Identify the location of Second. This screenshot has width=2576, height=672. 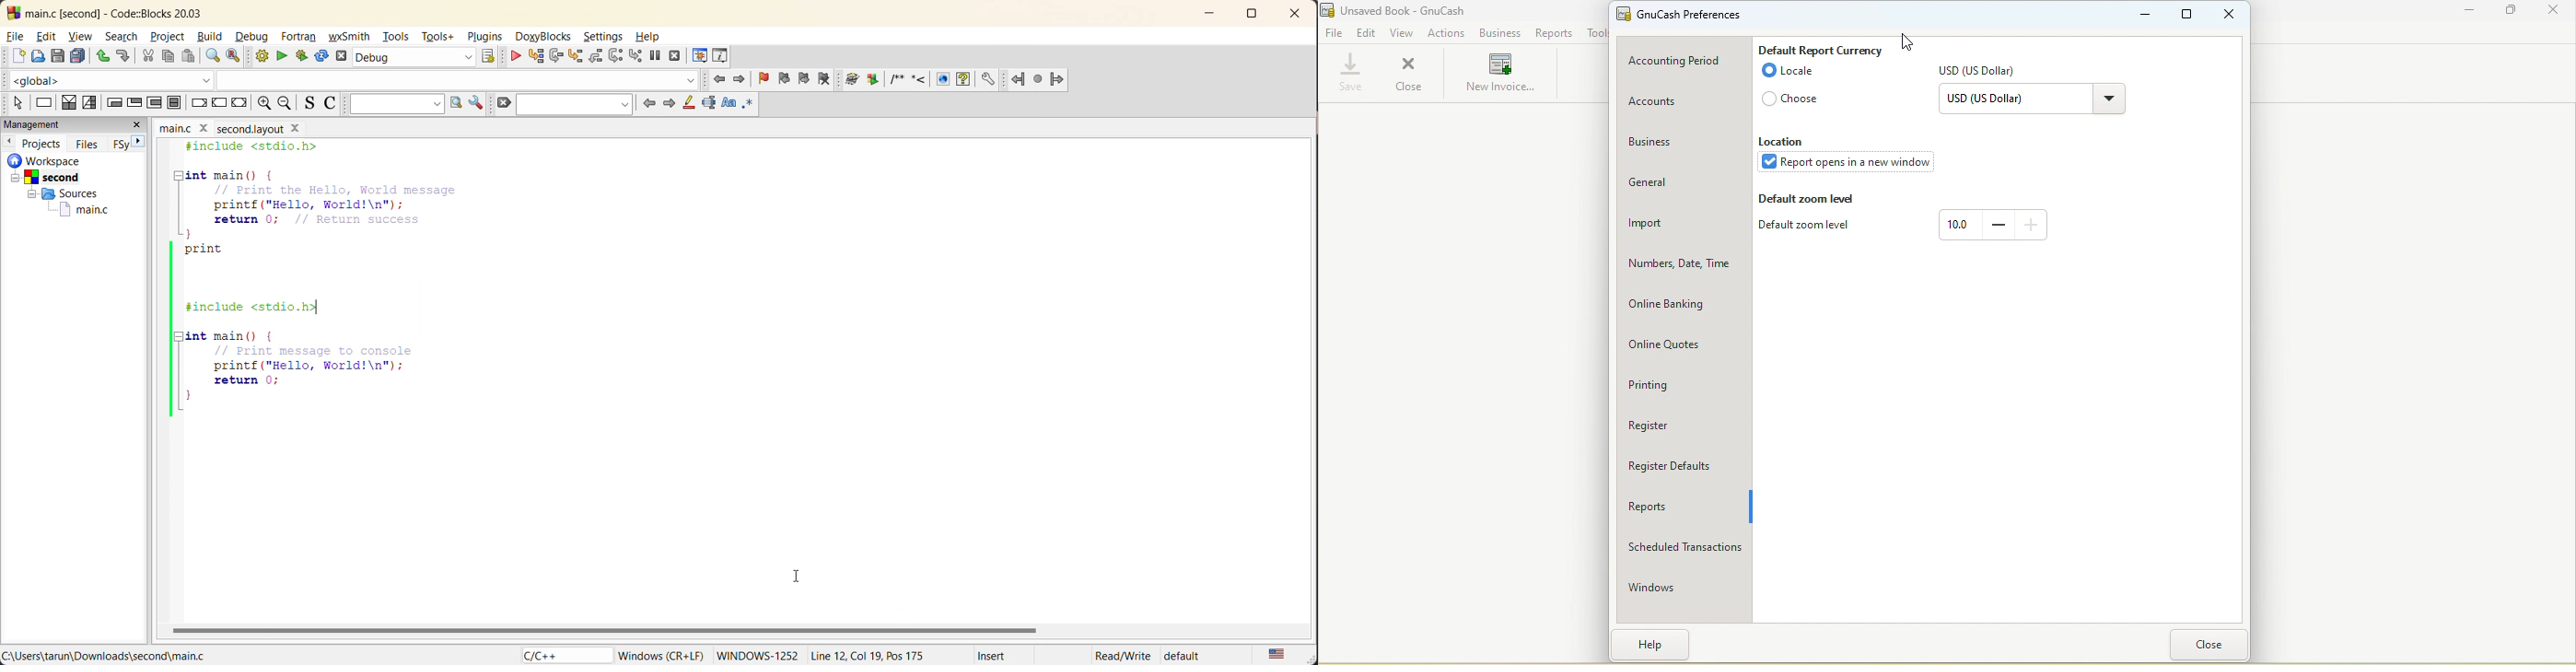
(64, 177).